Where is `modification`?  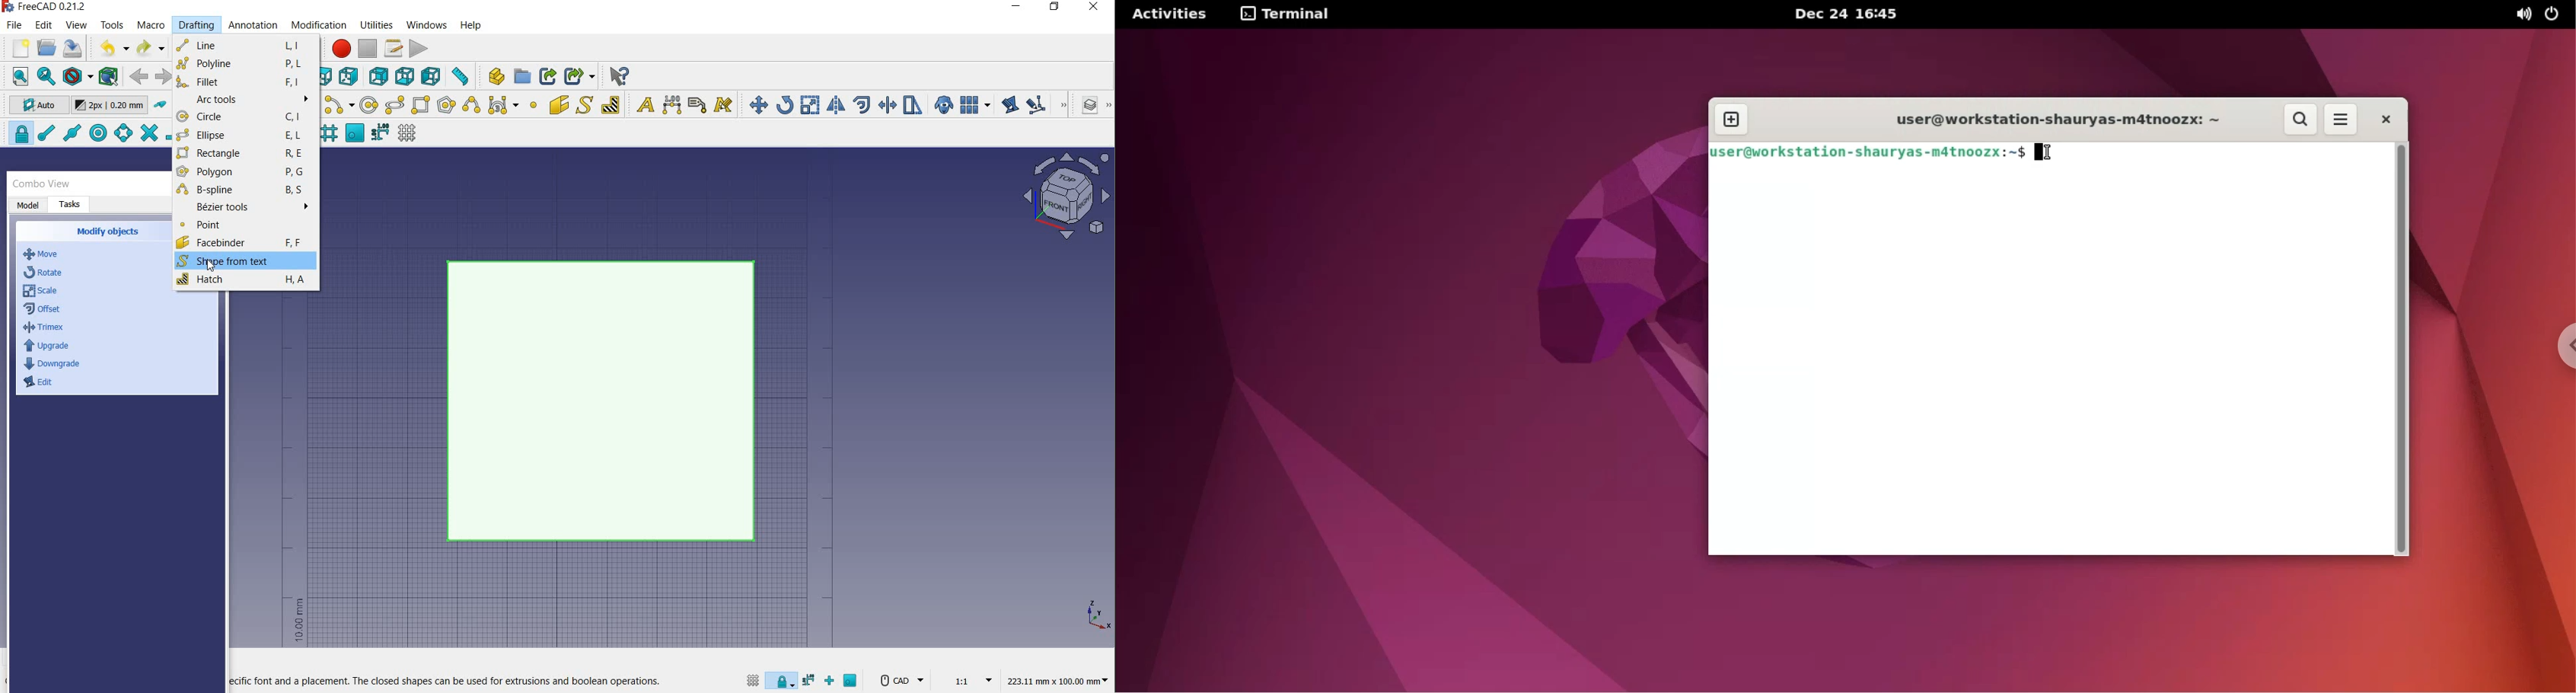 modification is located at coordinates (321, 27).